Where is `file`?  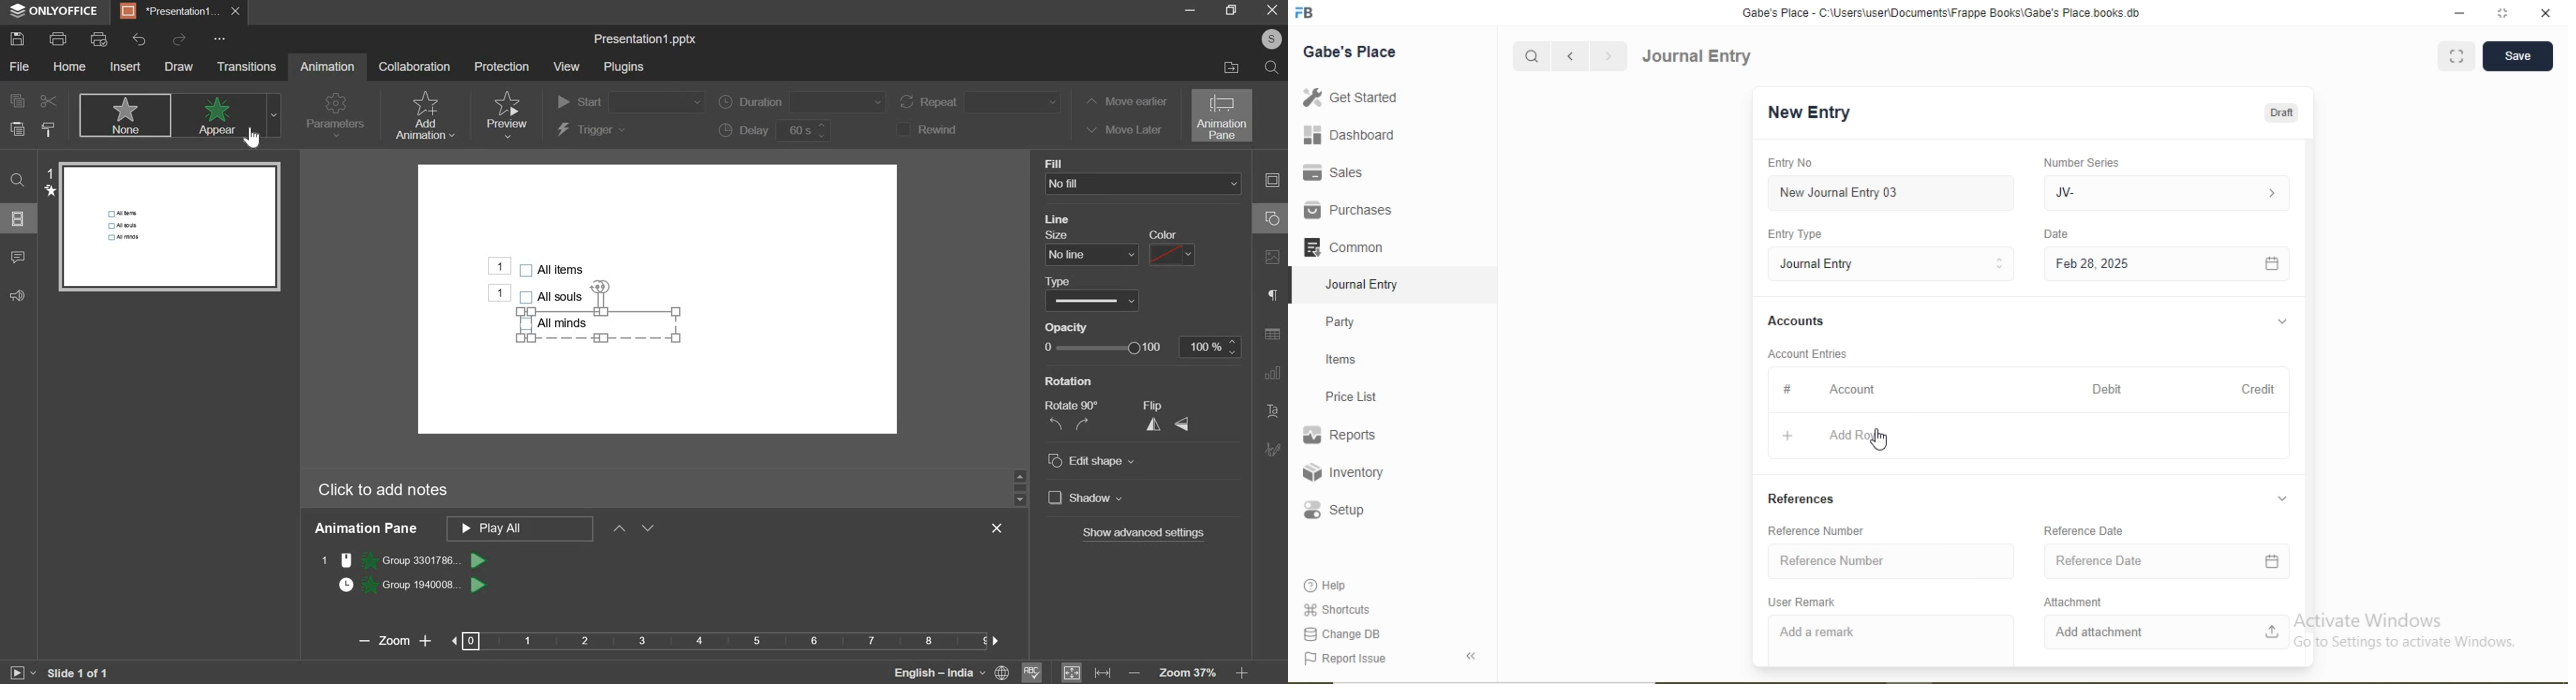 file is located at coordinates (20, 66).